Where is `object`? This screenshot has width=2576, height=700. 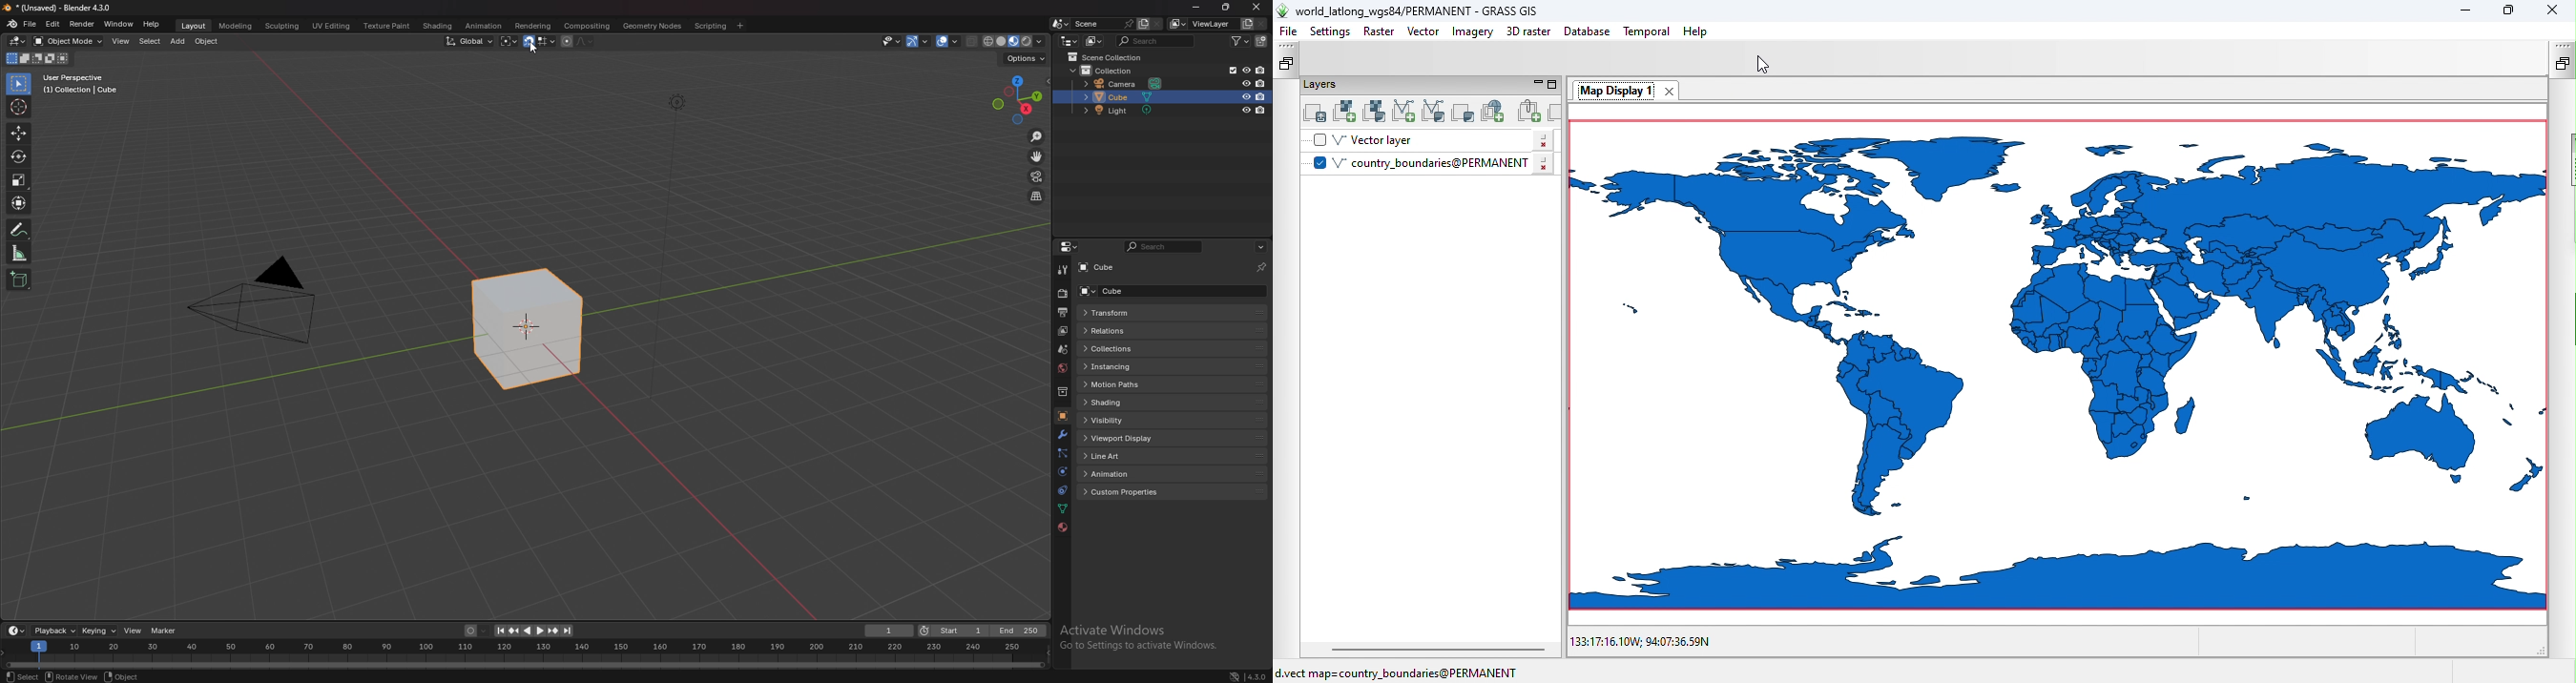 object is located at coordinates (207, 42).